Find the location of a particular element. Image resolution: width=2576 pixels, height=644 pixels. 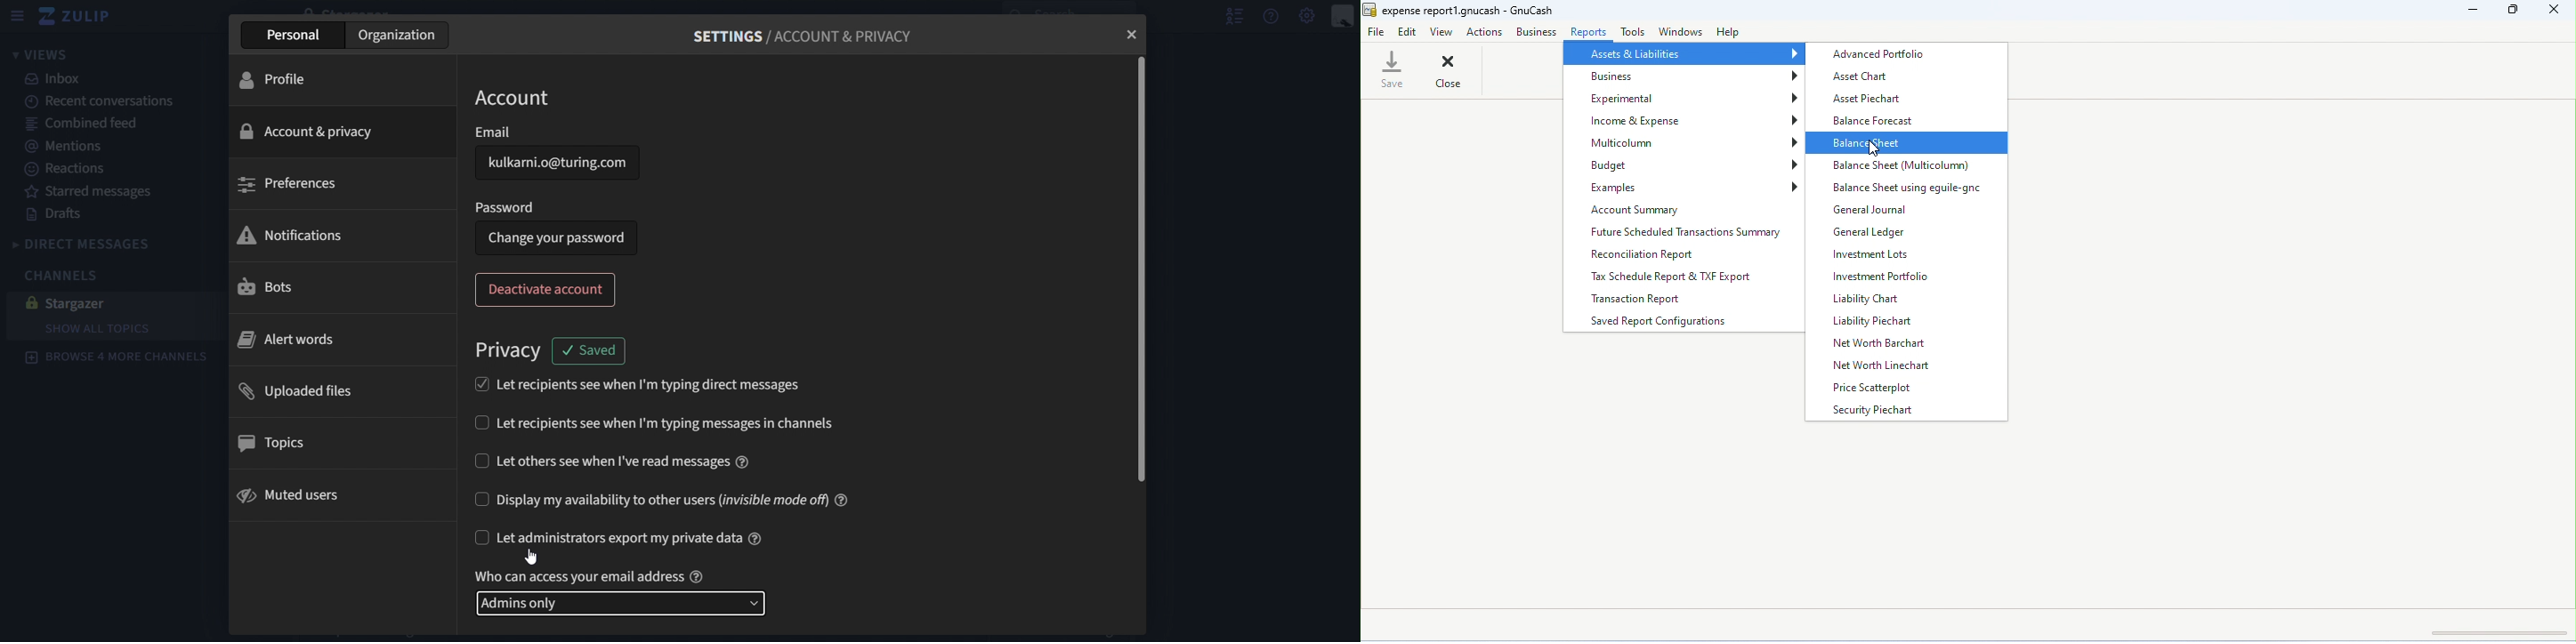

cursor is located at coordinates (533, 556).